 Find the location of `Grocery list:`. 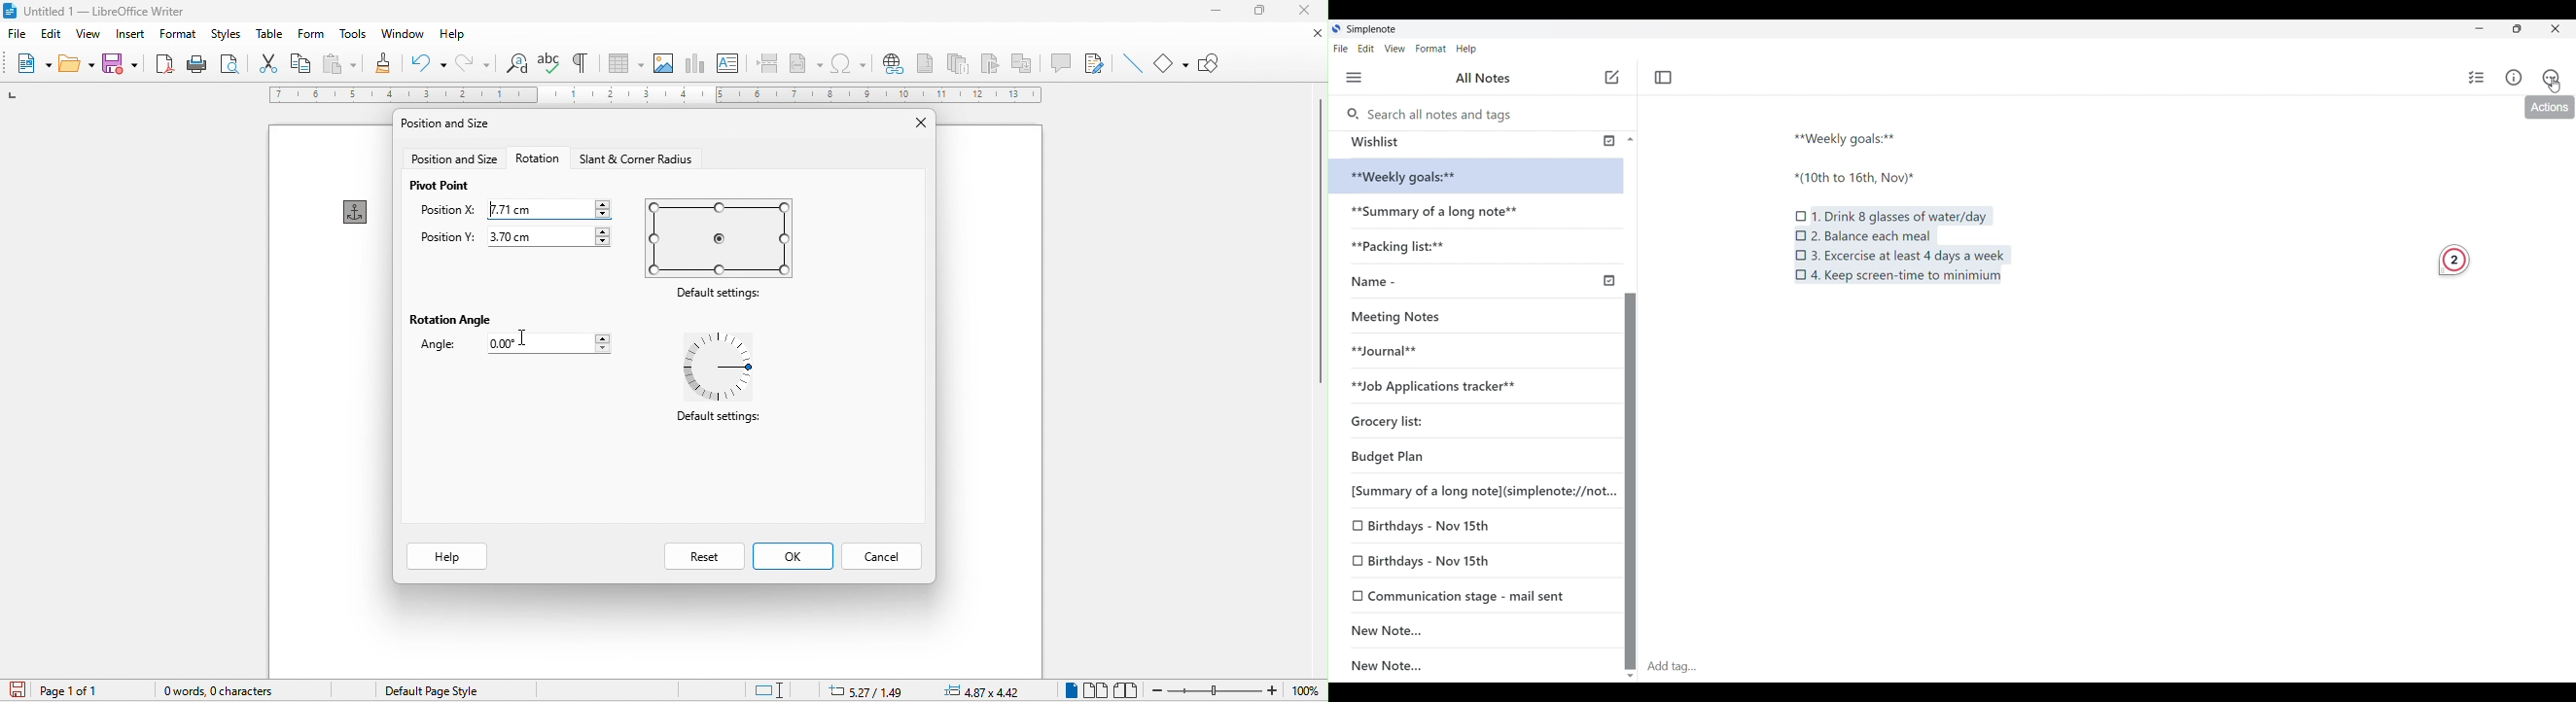

Grocery list: is located at coordinates (1407, 417).